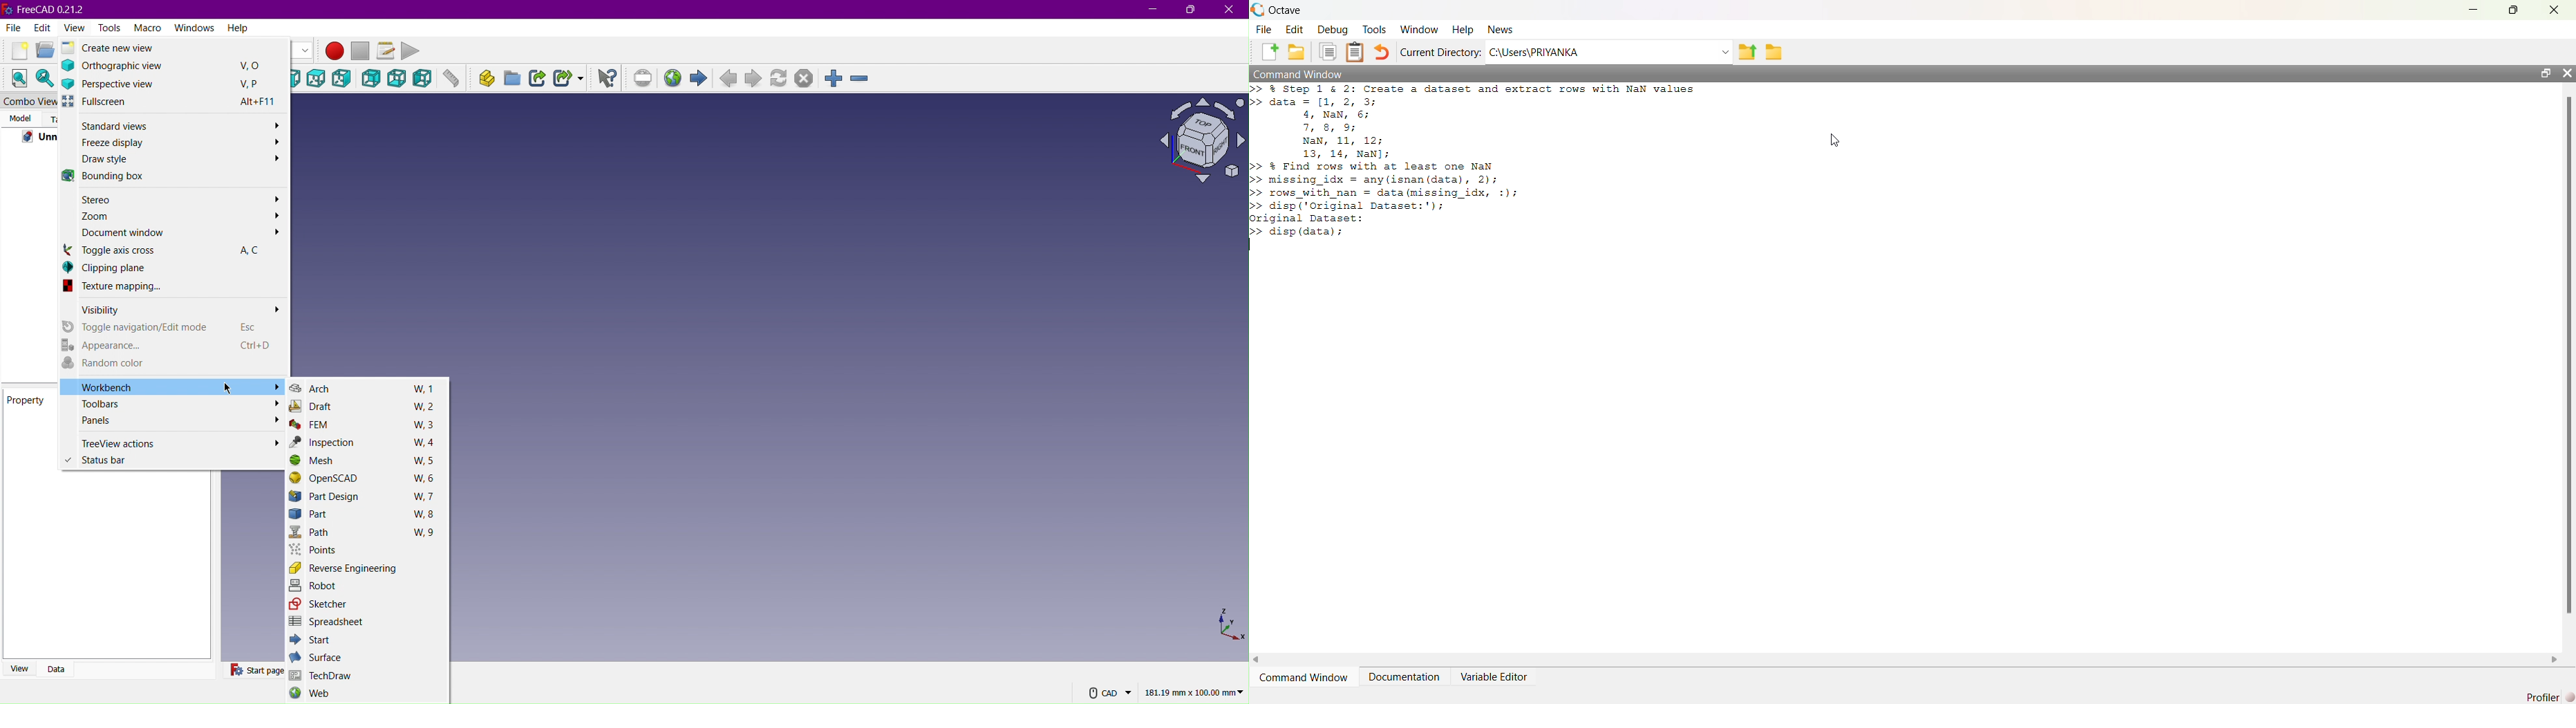 Image resolution: width=2576 pixels, height=728 pixels. Describe the element at coordinates (672, 80) in the screenshot. I see `Open website` at that location.